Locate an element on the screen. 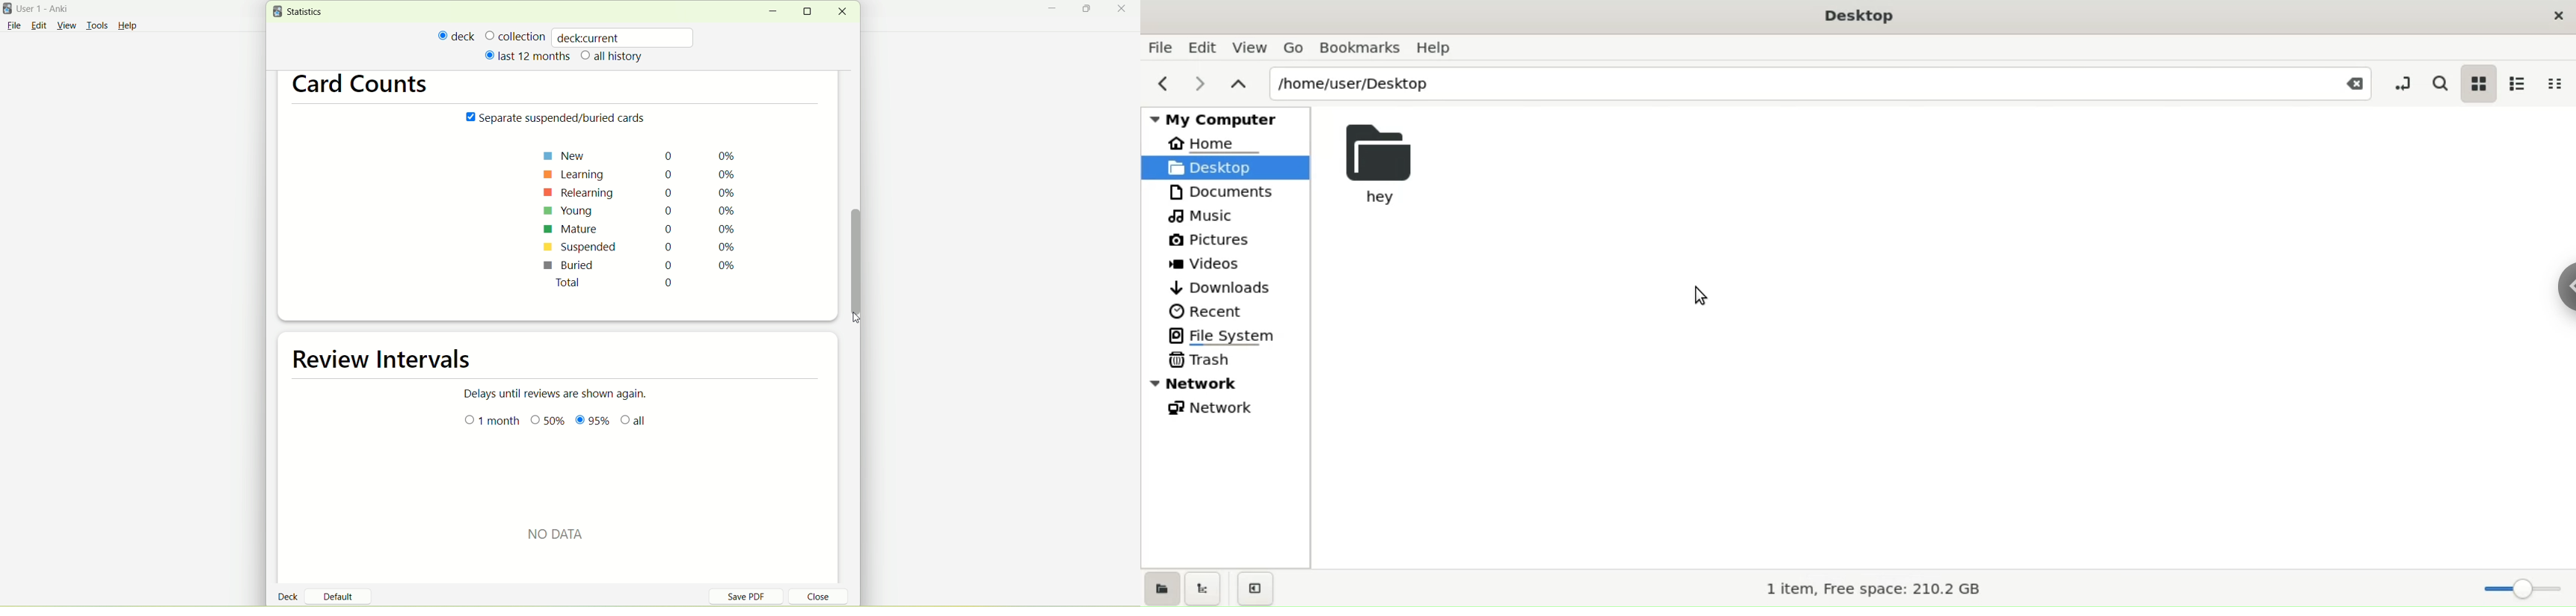  path location input box is located at coordinates (1823, 83).